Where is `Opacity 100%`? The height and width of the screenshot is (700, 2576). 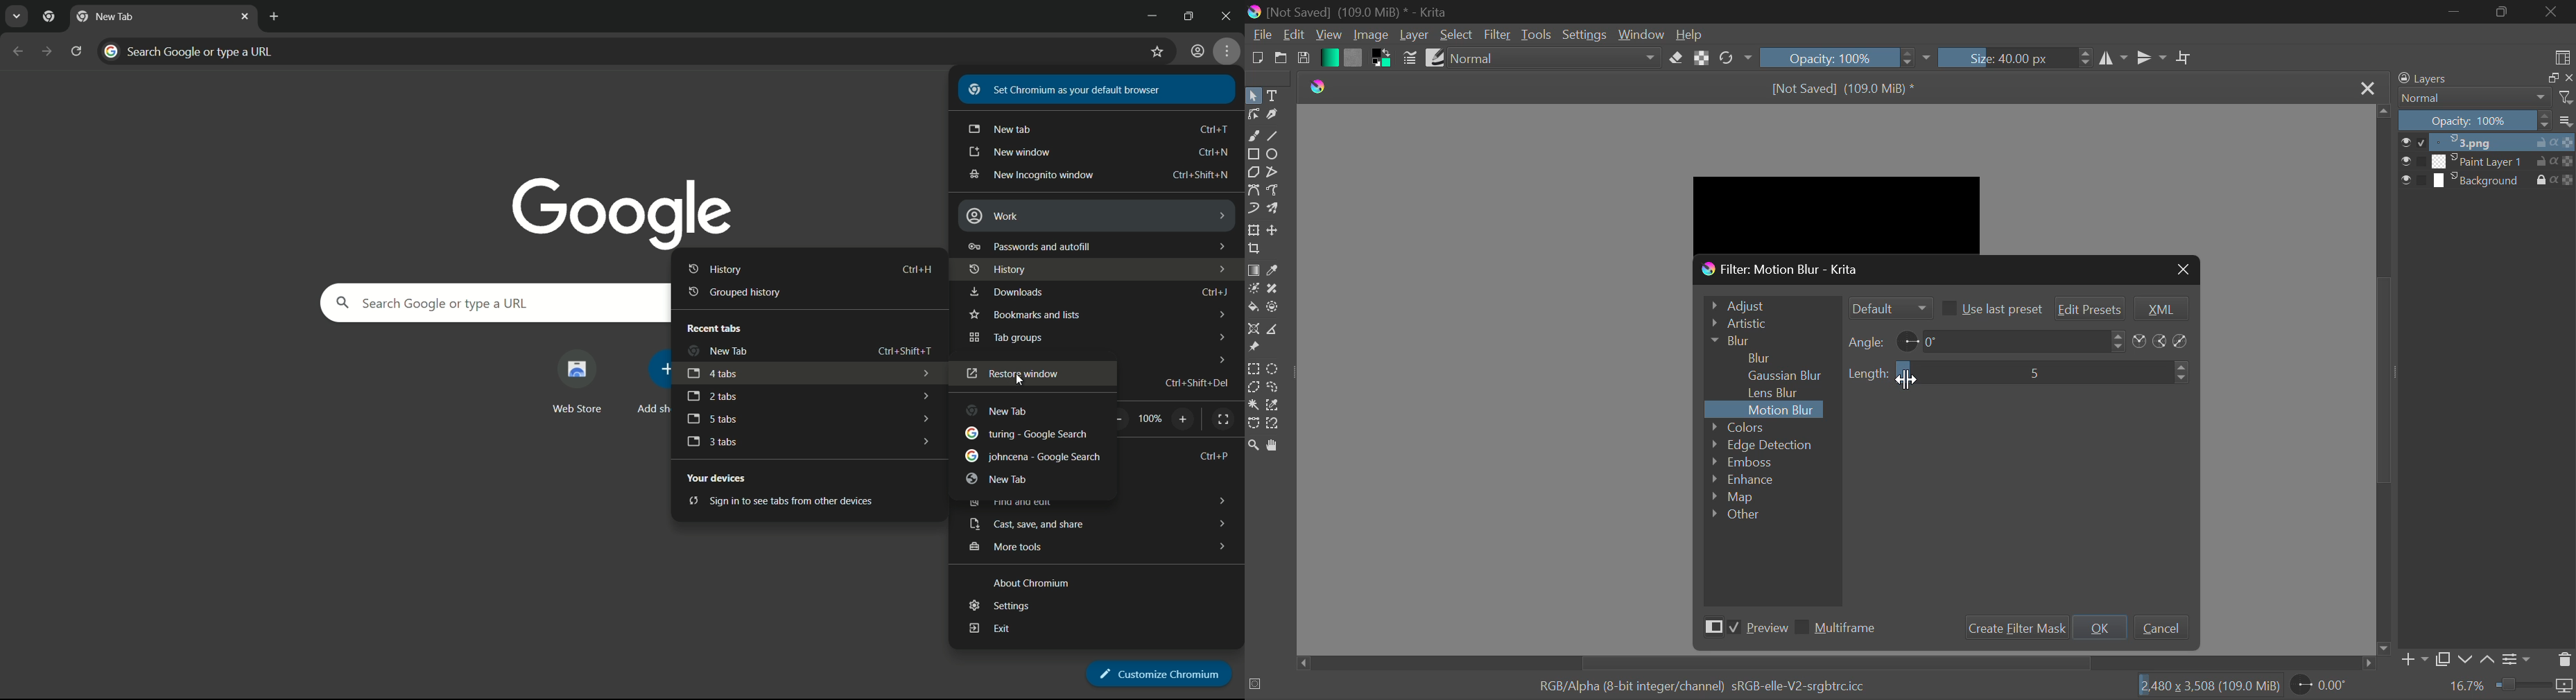 Opacity 100% is located at coordinates (2488, 121).